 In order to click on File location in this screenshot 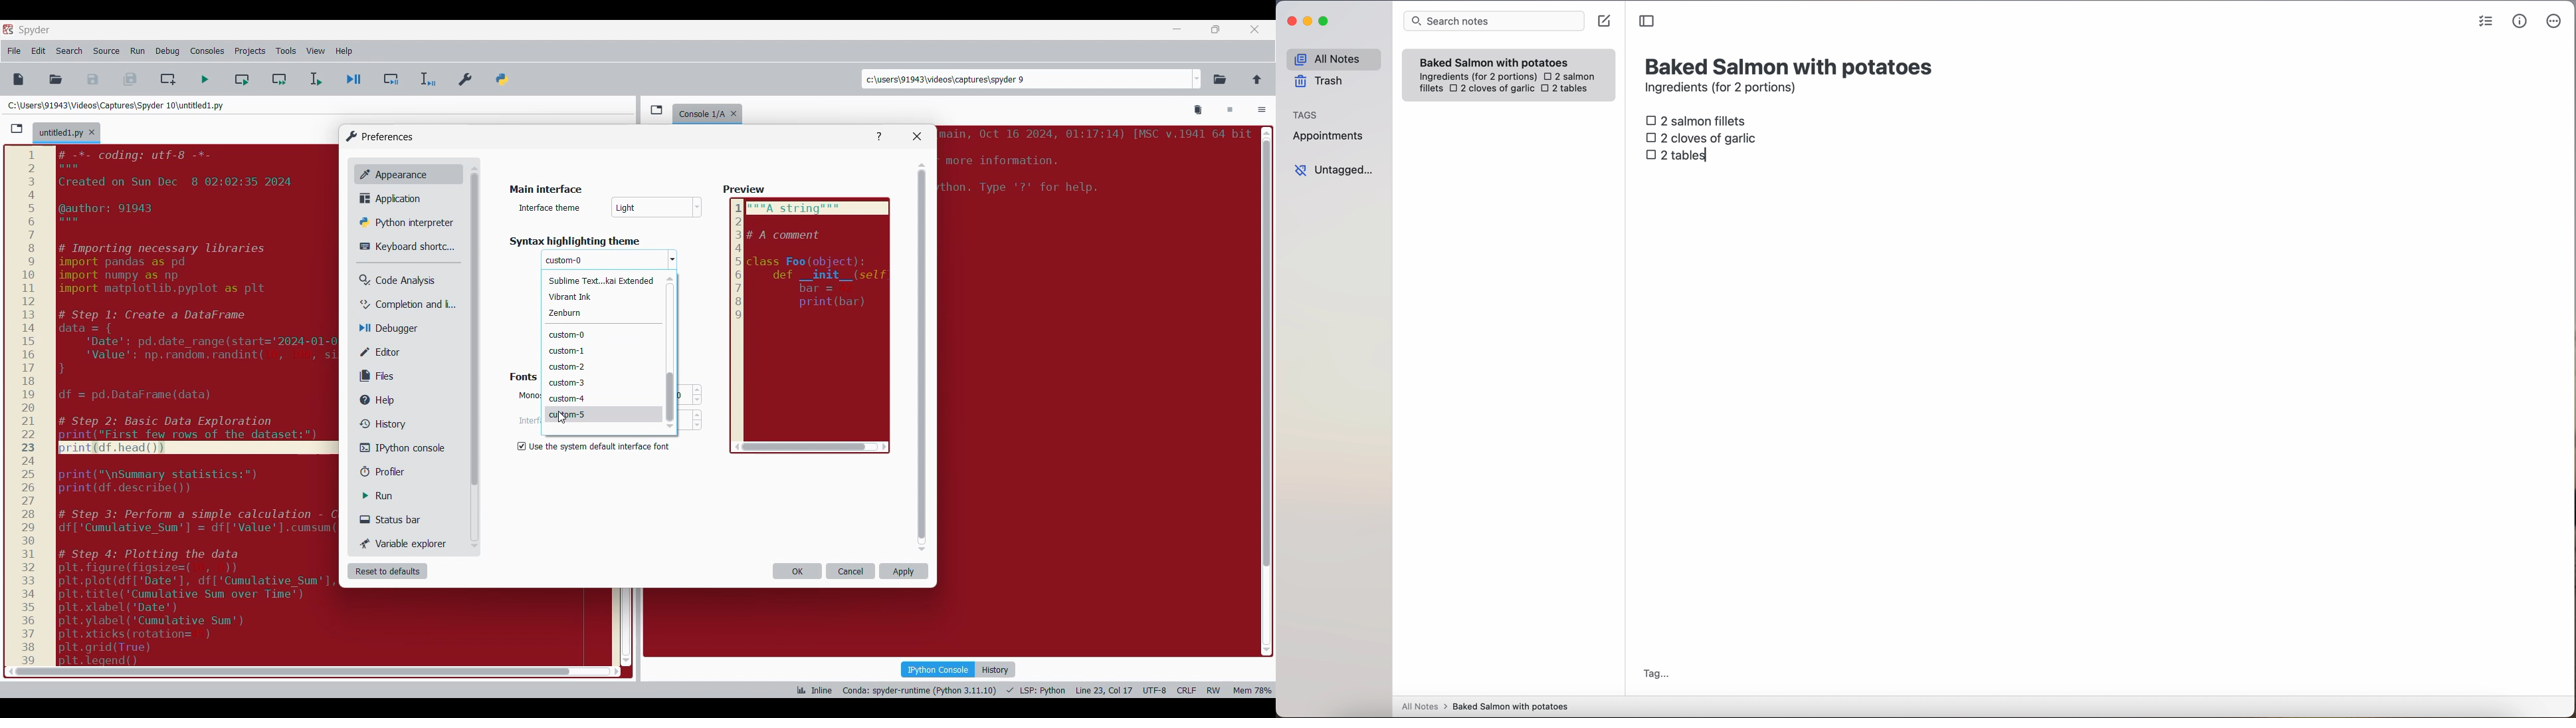, I will do `click(116, 105)`.